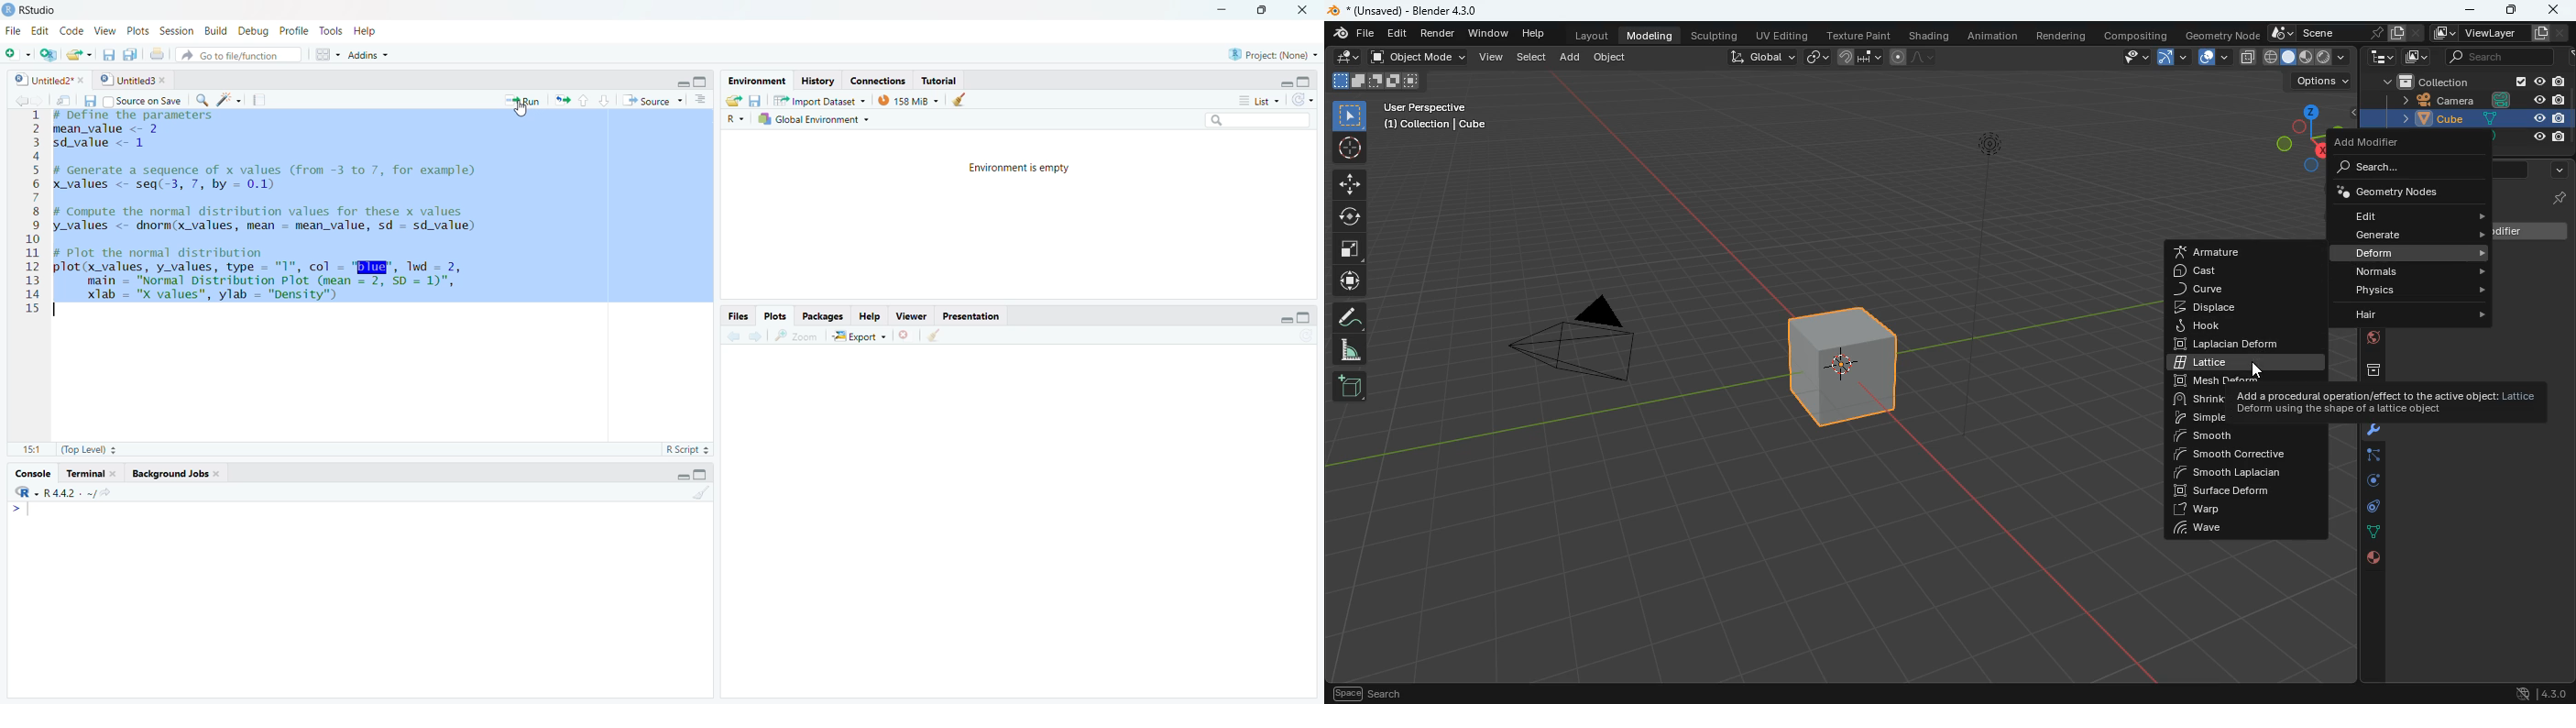 This screenshot has height=728, width=2576. What do you see at coordinates (731, 99) in the screenshot?
I see `` at bounding box center [731, 99].